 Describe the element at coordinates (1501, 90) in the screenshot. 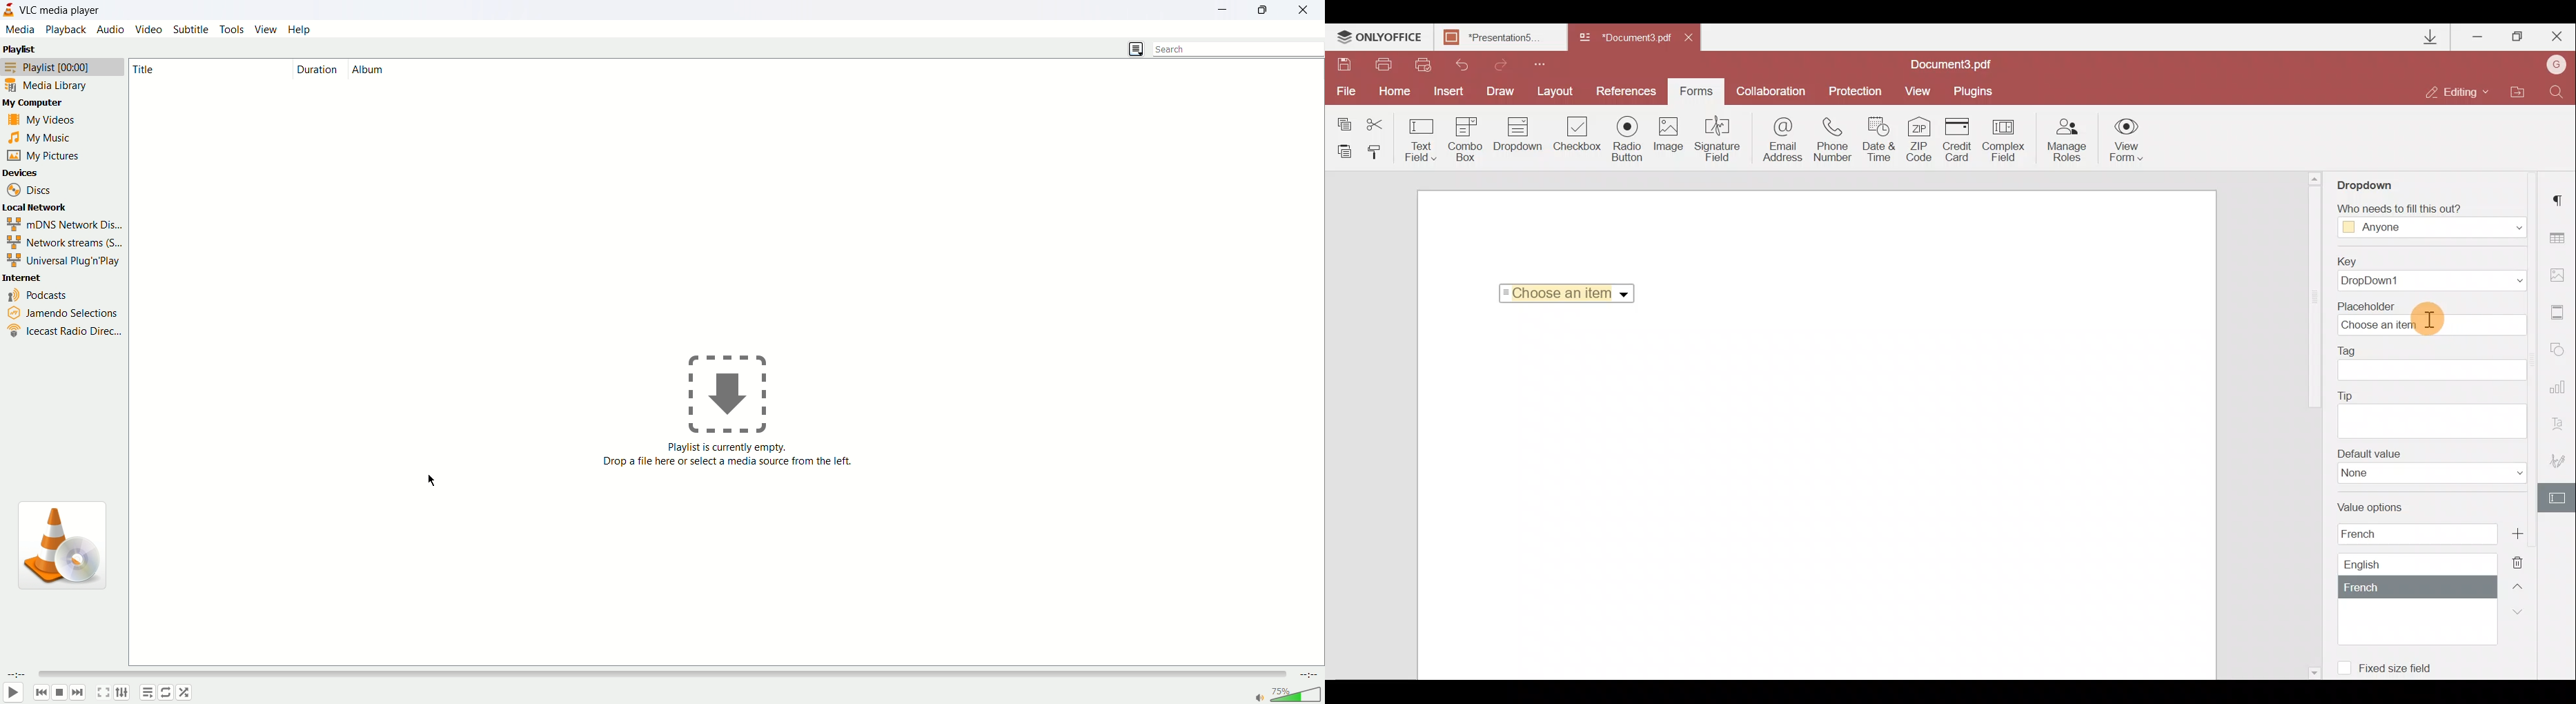

I see `Draw` at that location.